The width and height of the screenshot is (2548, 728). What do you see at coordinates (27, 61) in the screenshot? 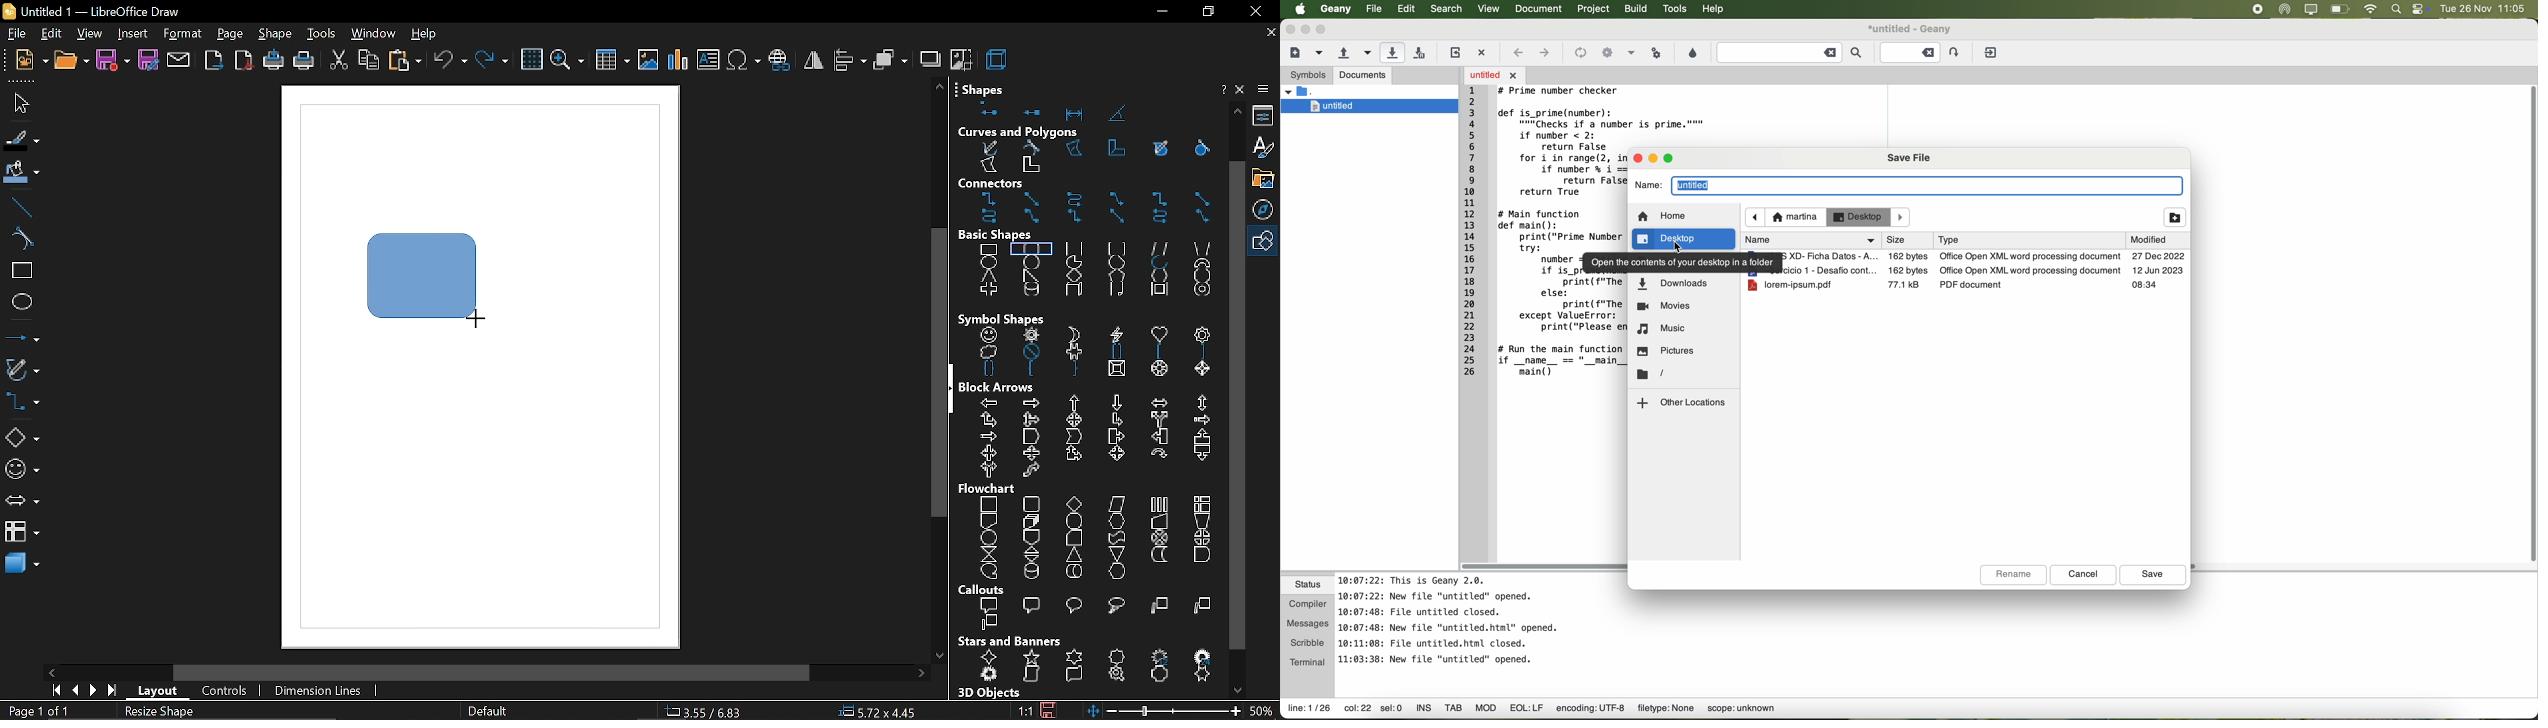
I see `new` at bounding box center [27, 61].